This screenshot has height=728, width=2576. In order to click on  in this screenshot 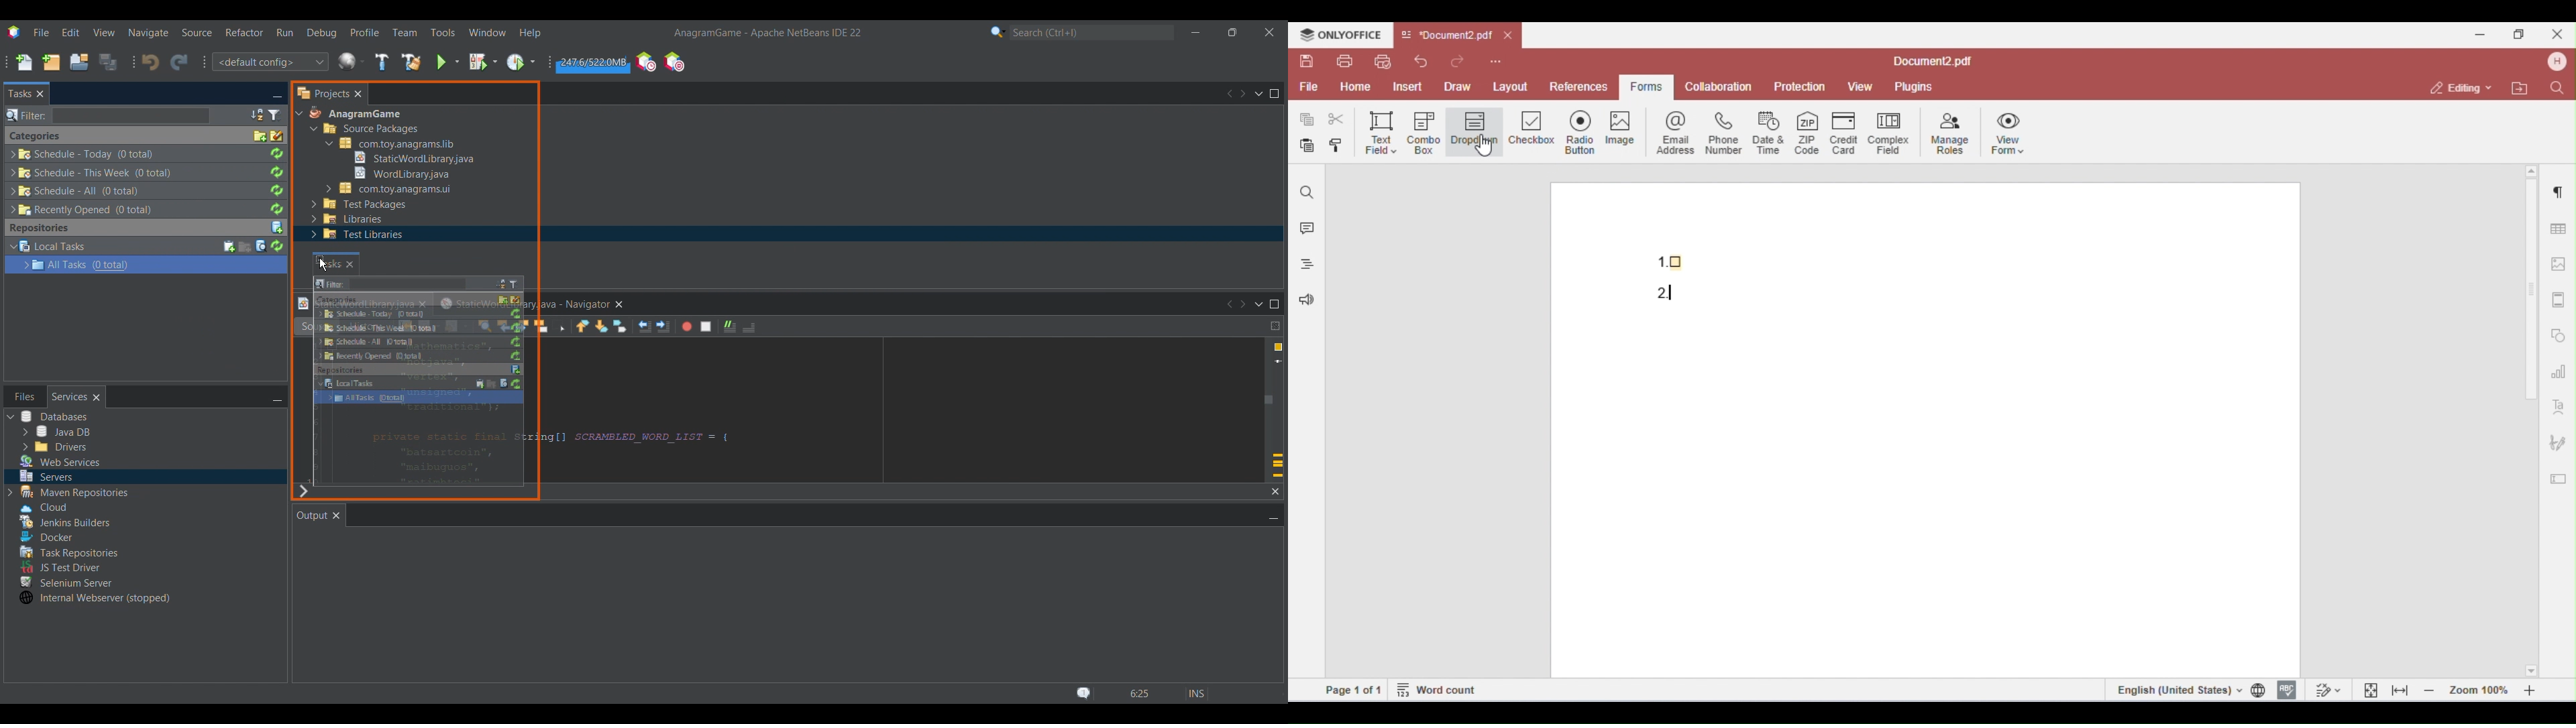, I will do `click(79, 191)`.